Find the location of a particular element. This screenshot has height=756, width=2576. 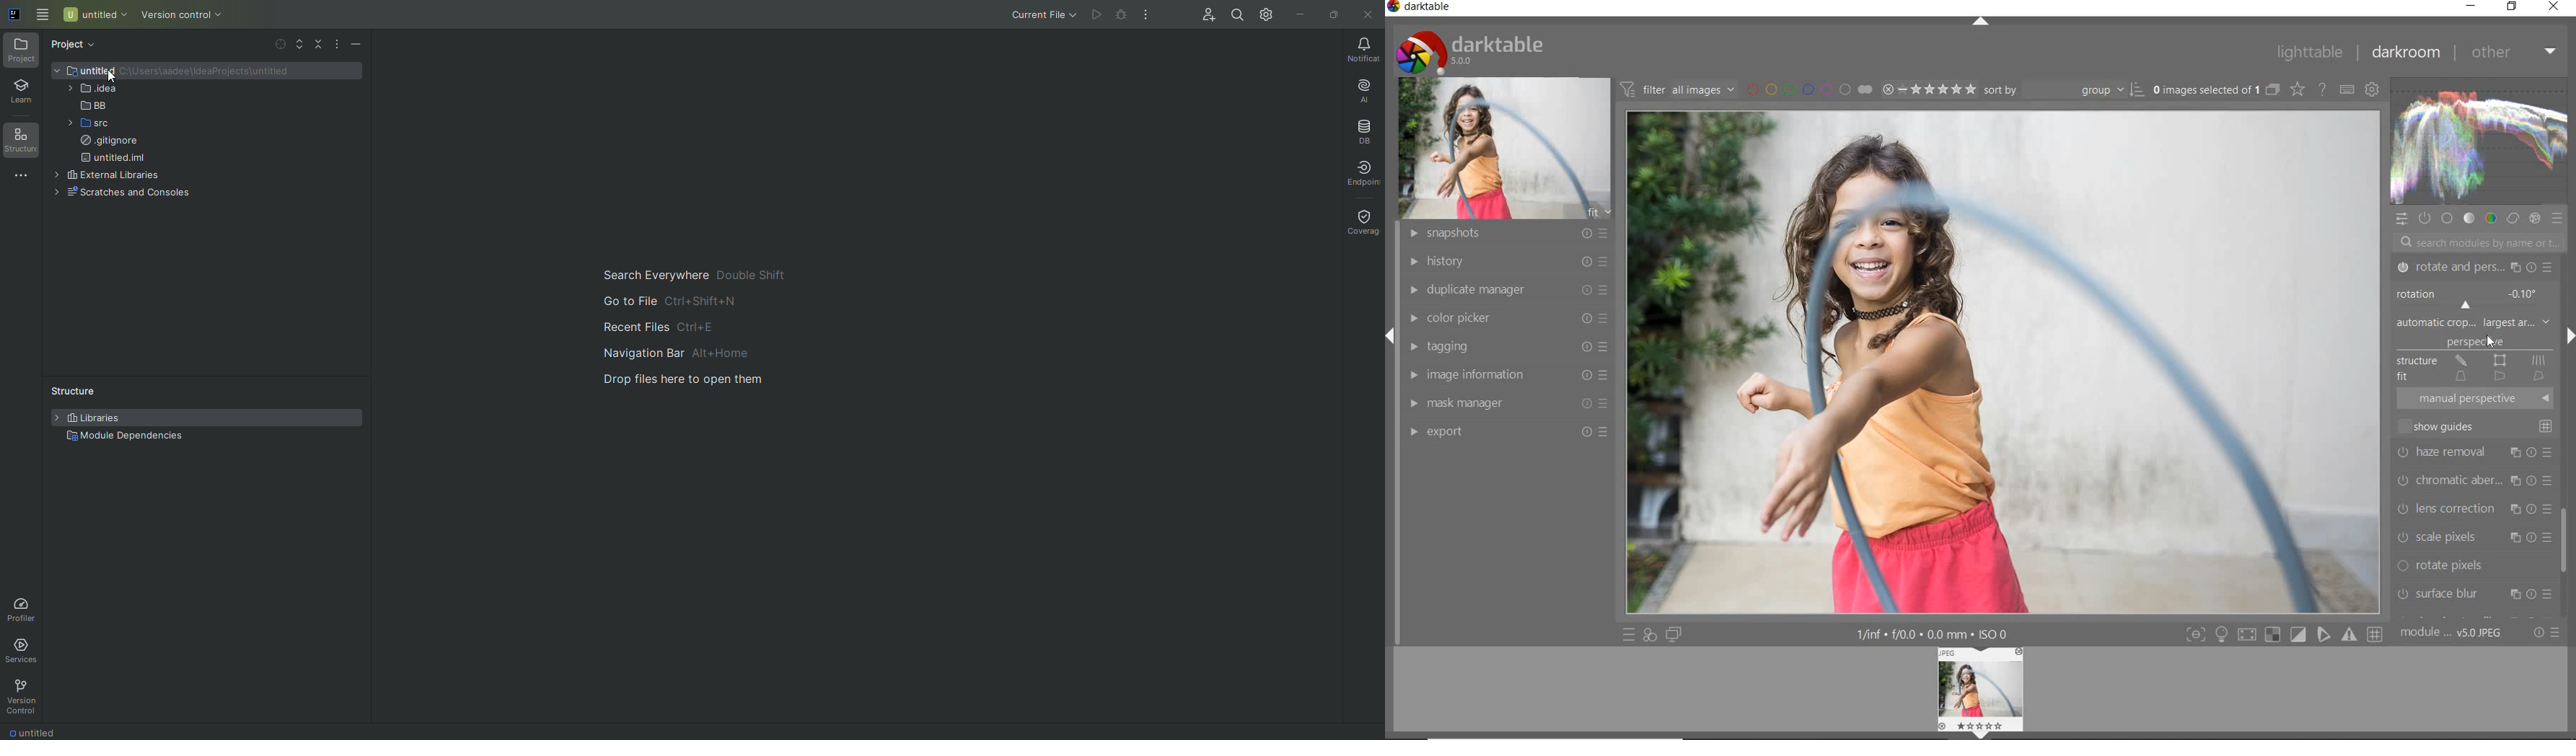

Main Menu is located at coordinates (43, 15).